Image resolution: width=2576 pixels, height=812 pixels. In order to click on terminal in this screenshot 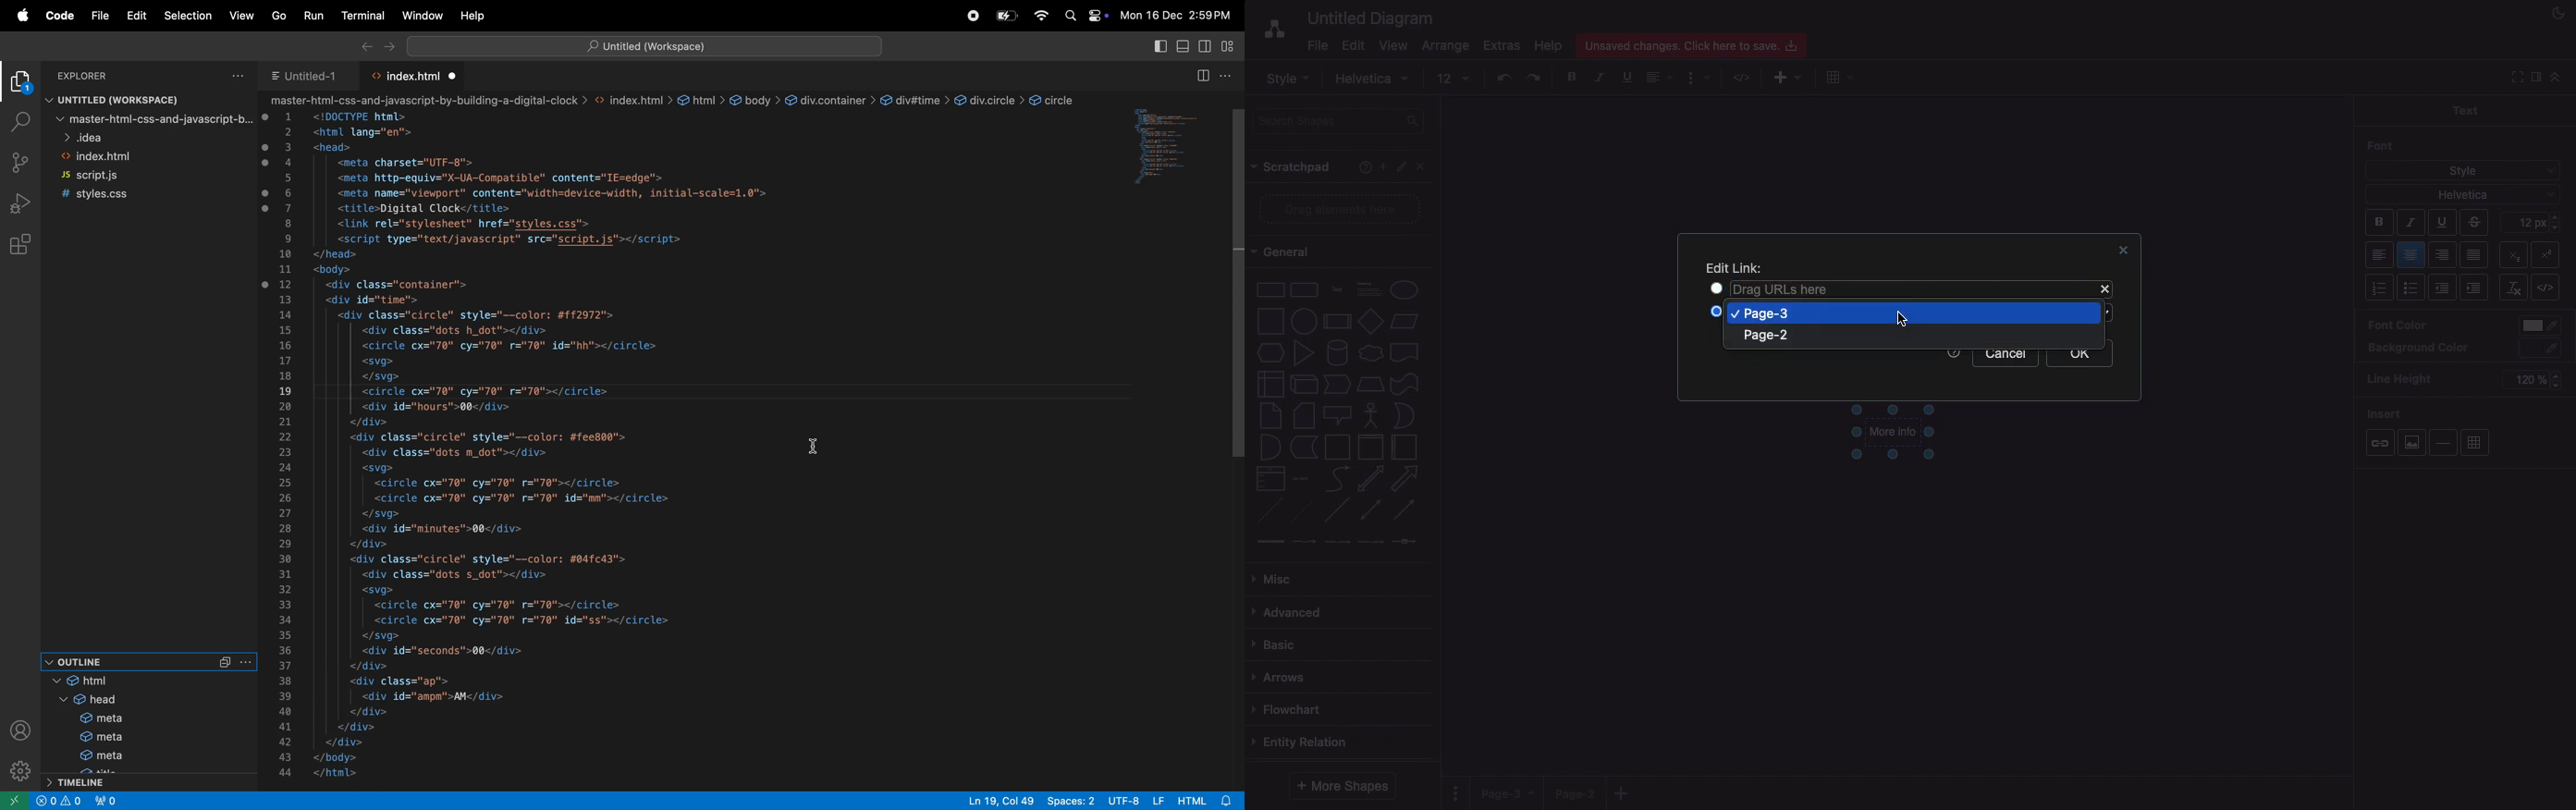, I will do `click(359, 16)`.